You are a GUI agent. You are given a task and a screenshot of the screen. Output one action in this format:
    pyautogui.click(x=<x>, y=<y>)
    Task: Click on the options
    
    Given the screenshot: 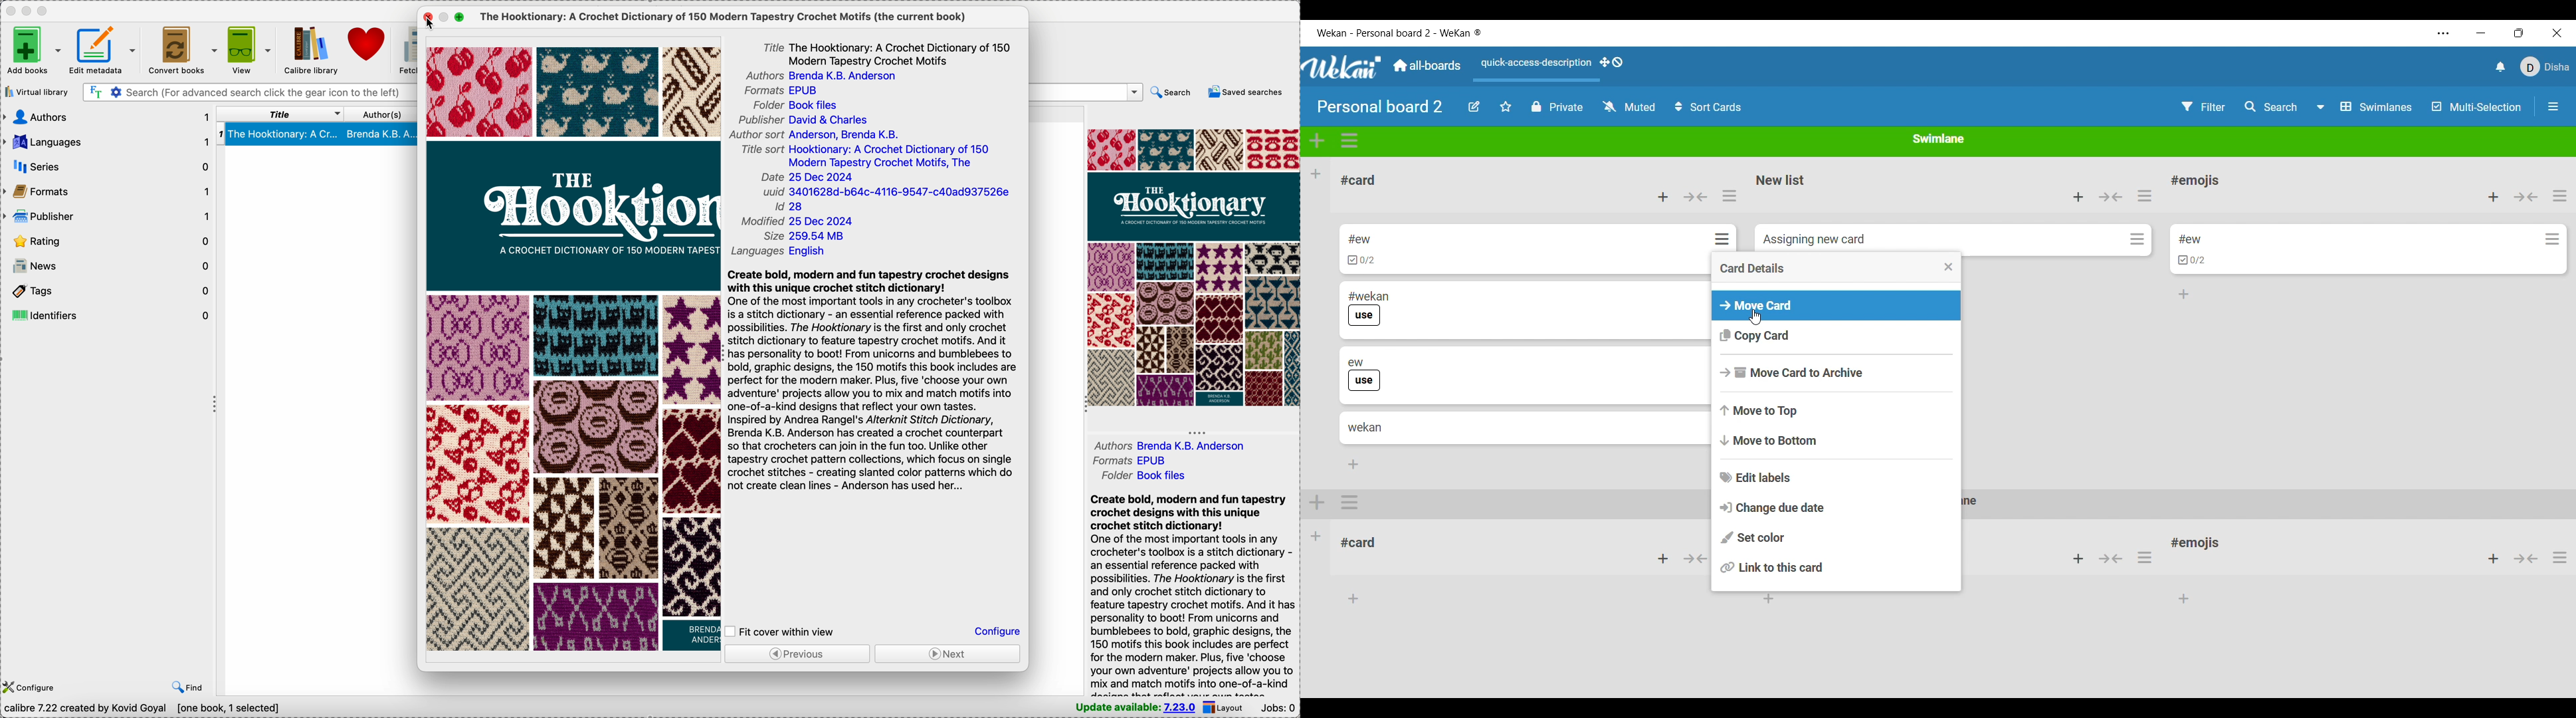 What is the action you would take?
    pyautogui.click(x=2559, y=562)
    